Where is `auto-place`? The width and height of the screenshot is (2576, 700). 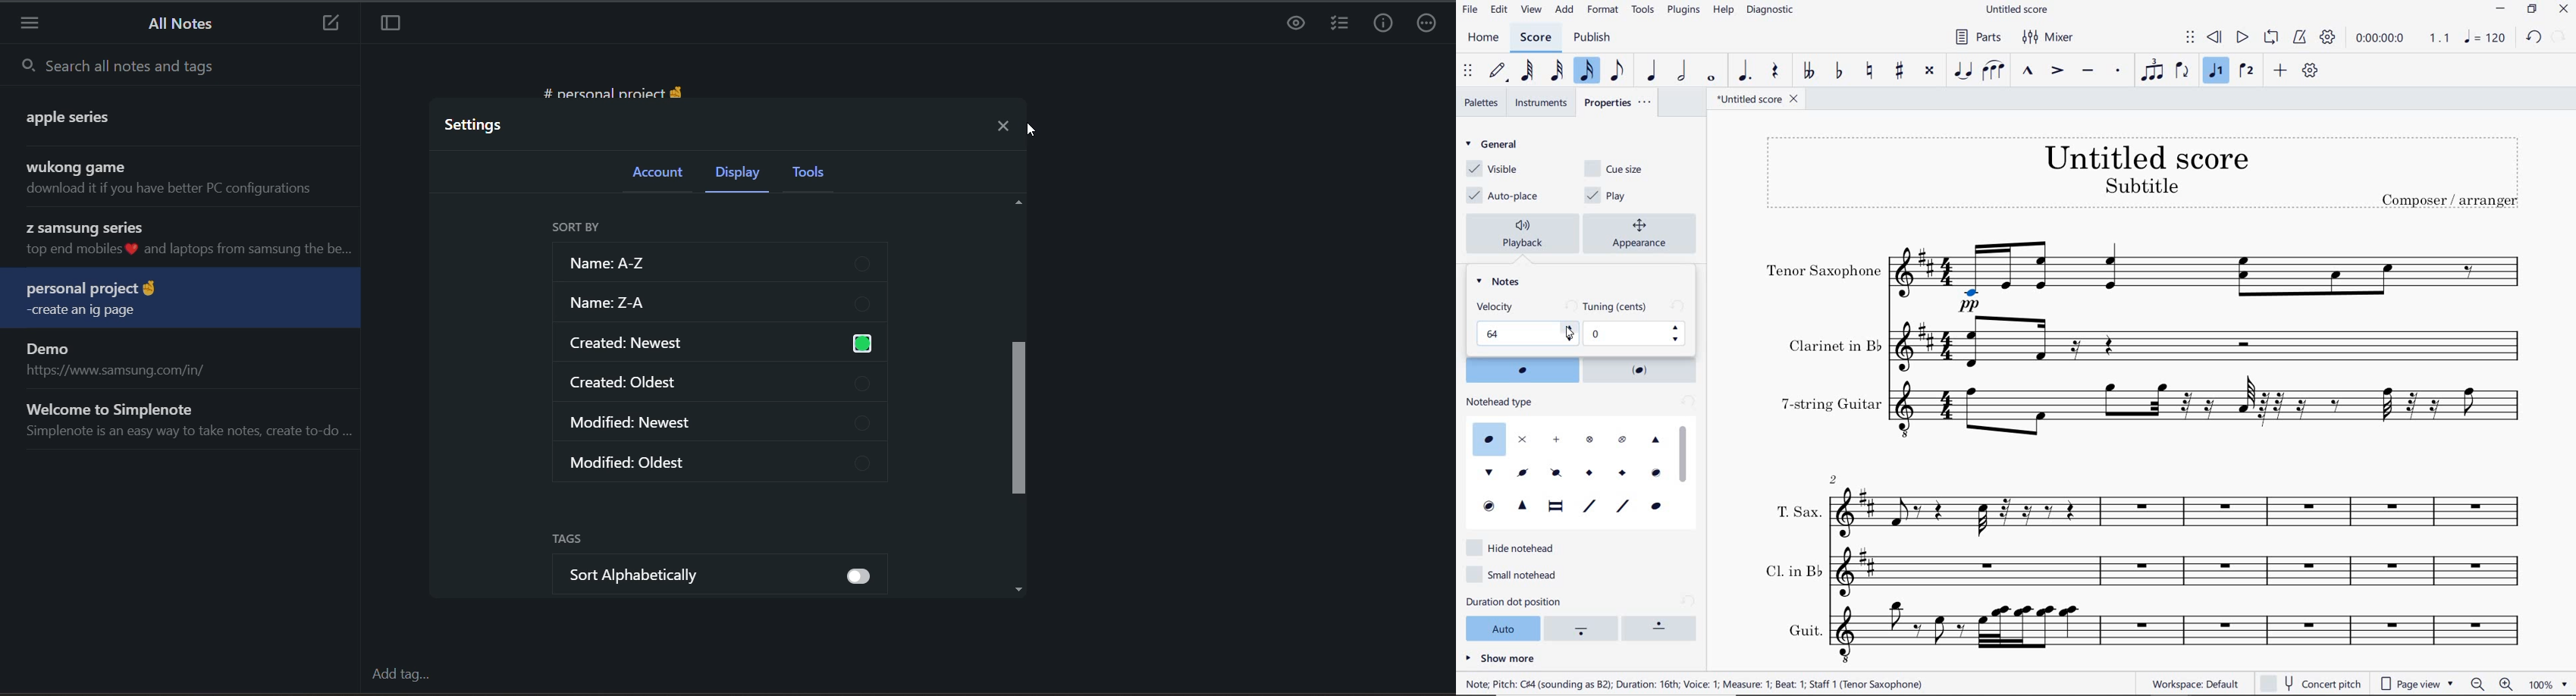
auto-place is located at coordinates (1506, 196).